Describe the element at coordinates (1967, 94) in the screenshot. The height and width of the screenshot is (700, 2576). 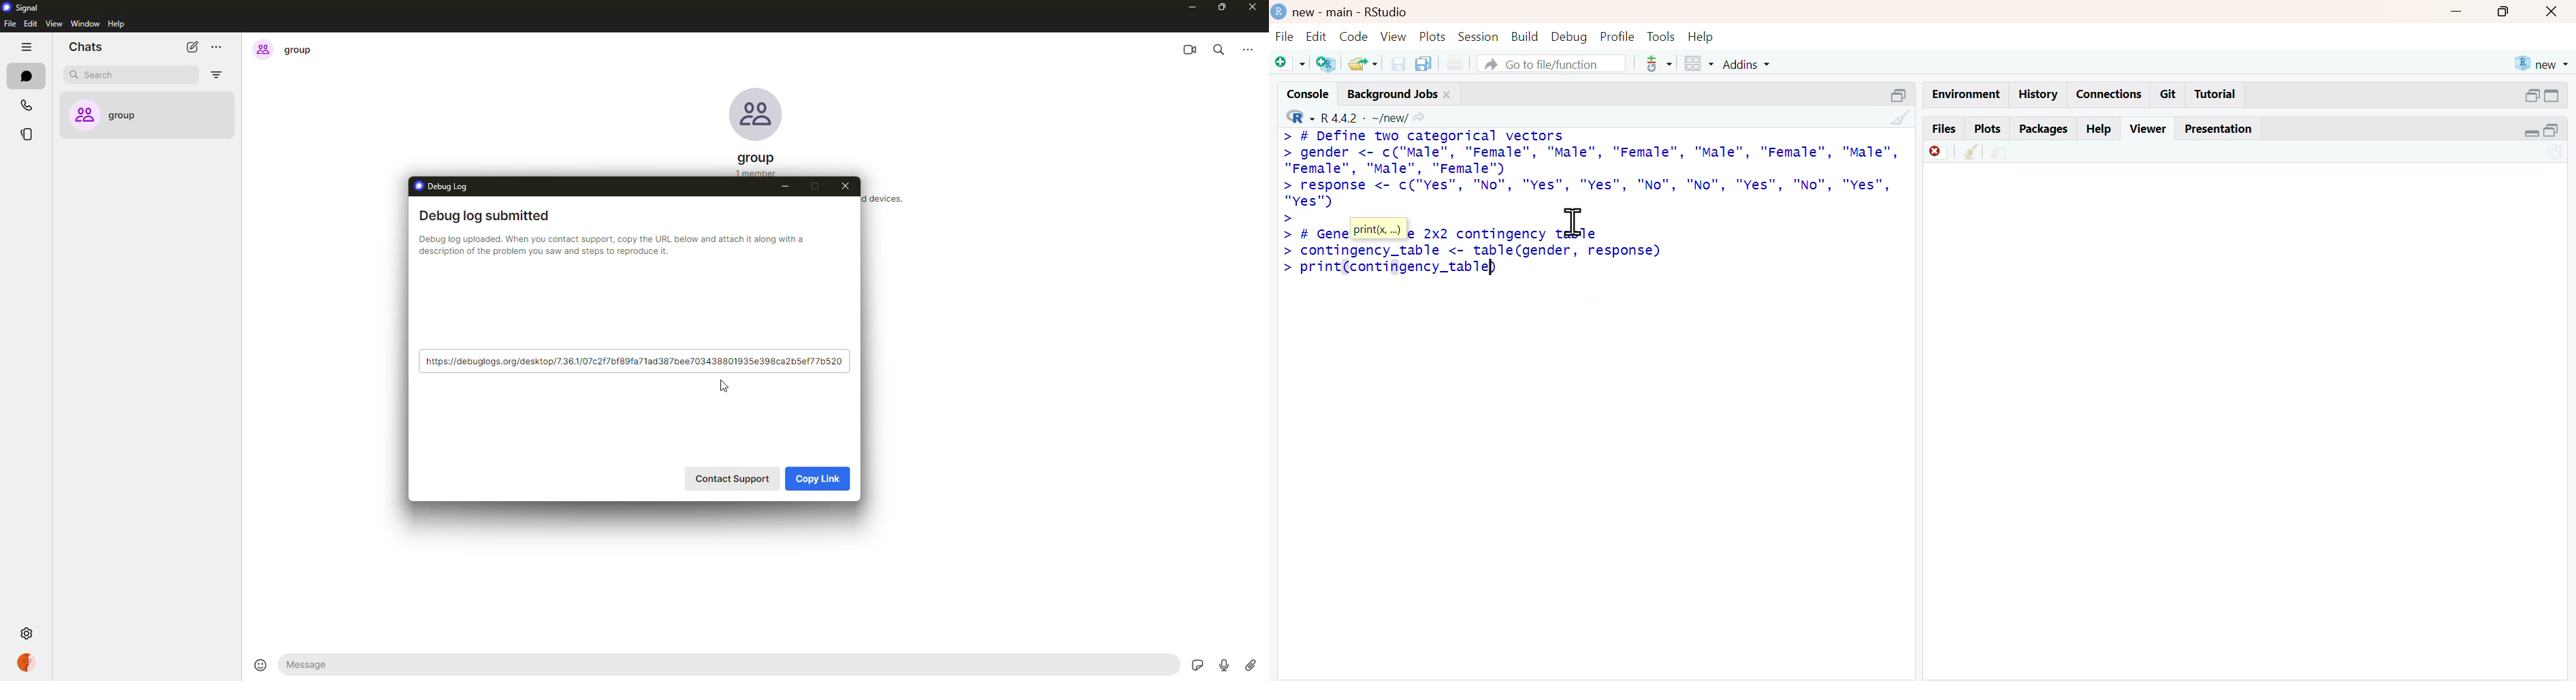
I see `Environment ` at that location.